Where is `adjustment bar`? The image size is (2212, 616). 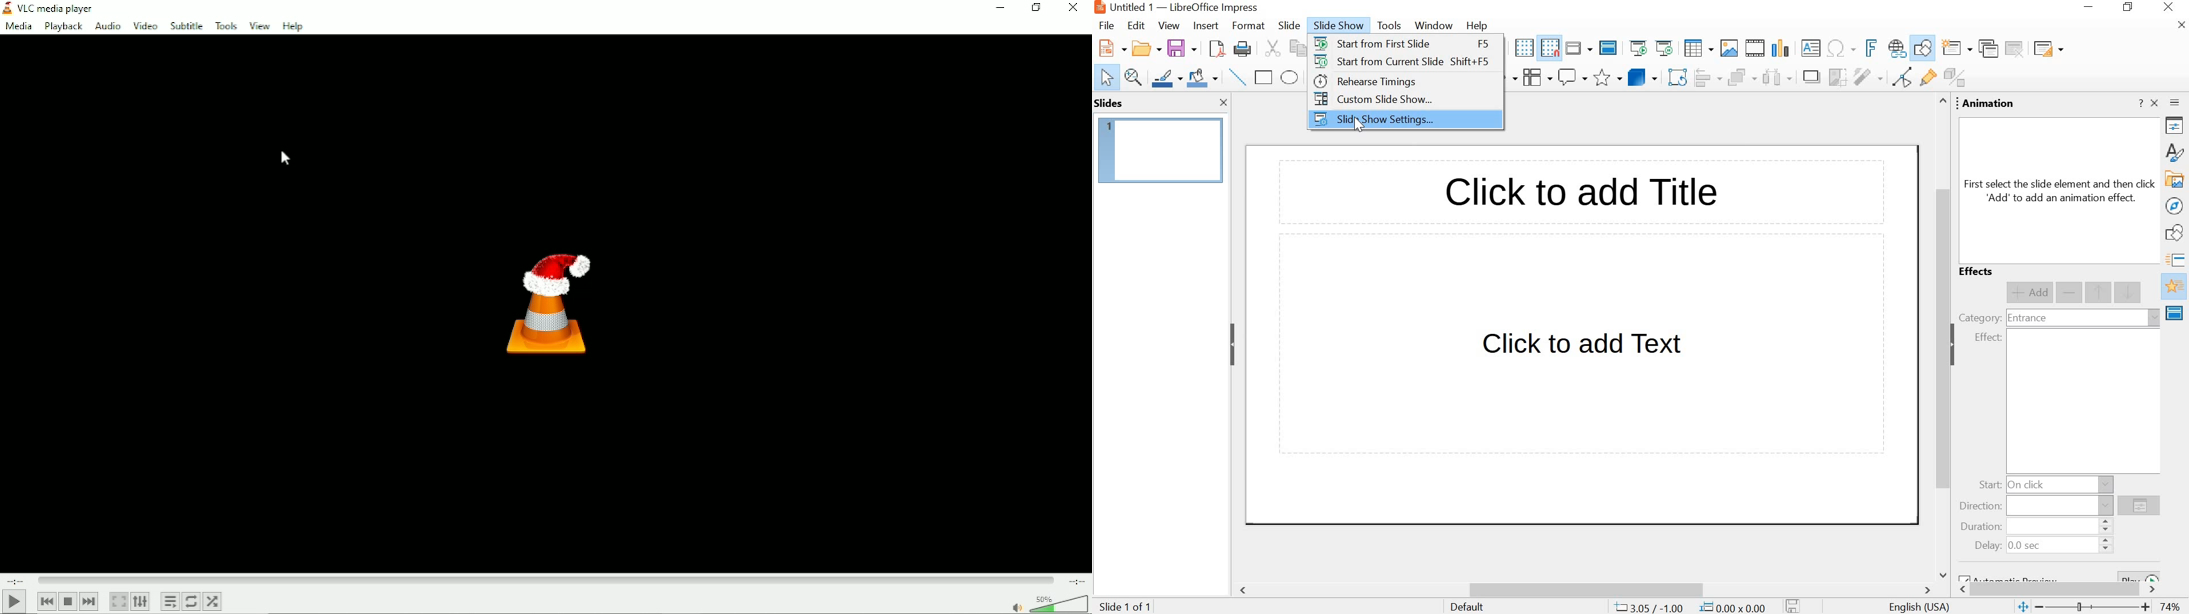 adjustment bar is located at coordinates (2095, 608).